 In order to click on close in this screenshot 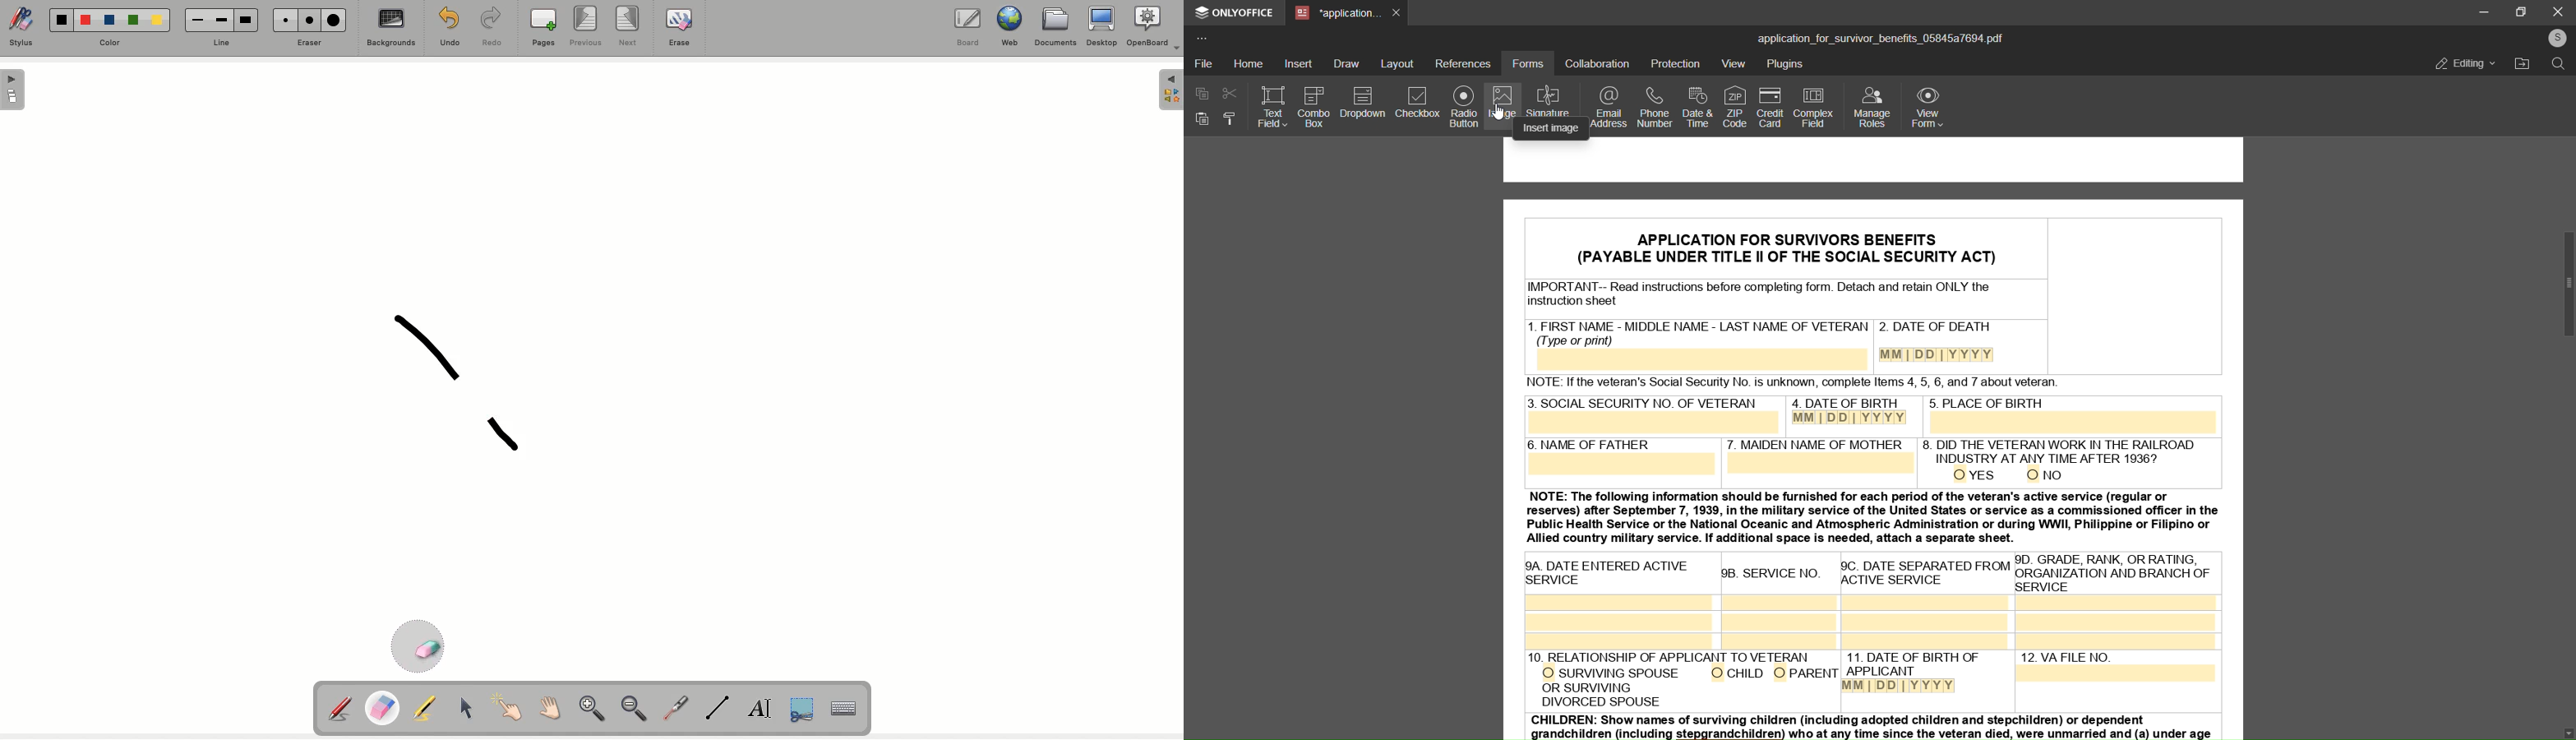, I will do `click(2558, 11)`.